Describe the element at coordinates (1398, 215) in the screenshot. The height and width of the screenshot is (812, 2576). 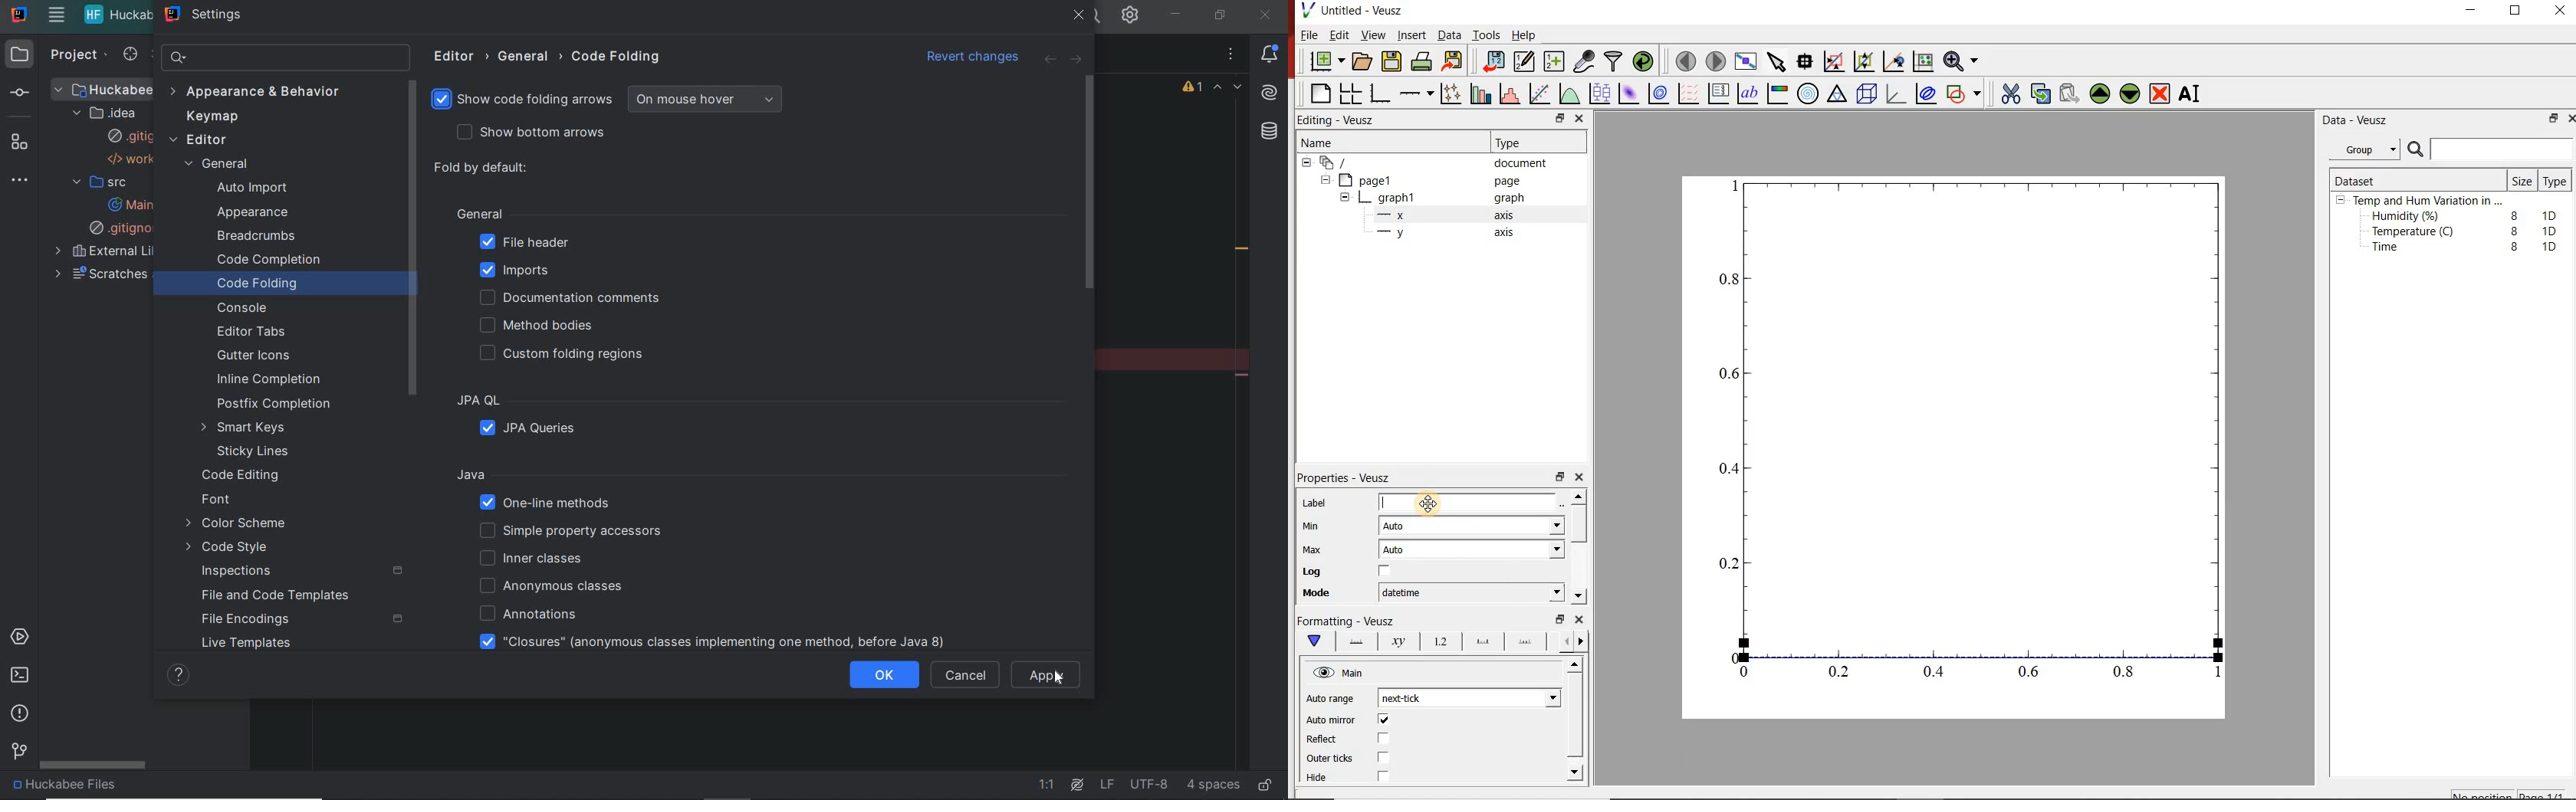
I see `x` at that location.